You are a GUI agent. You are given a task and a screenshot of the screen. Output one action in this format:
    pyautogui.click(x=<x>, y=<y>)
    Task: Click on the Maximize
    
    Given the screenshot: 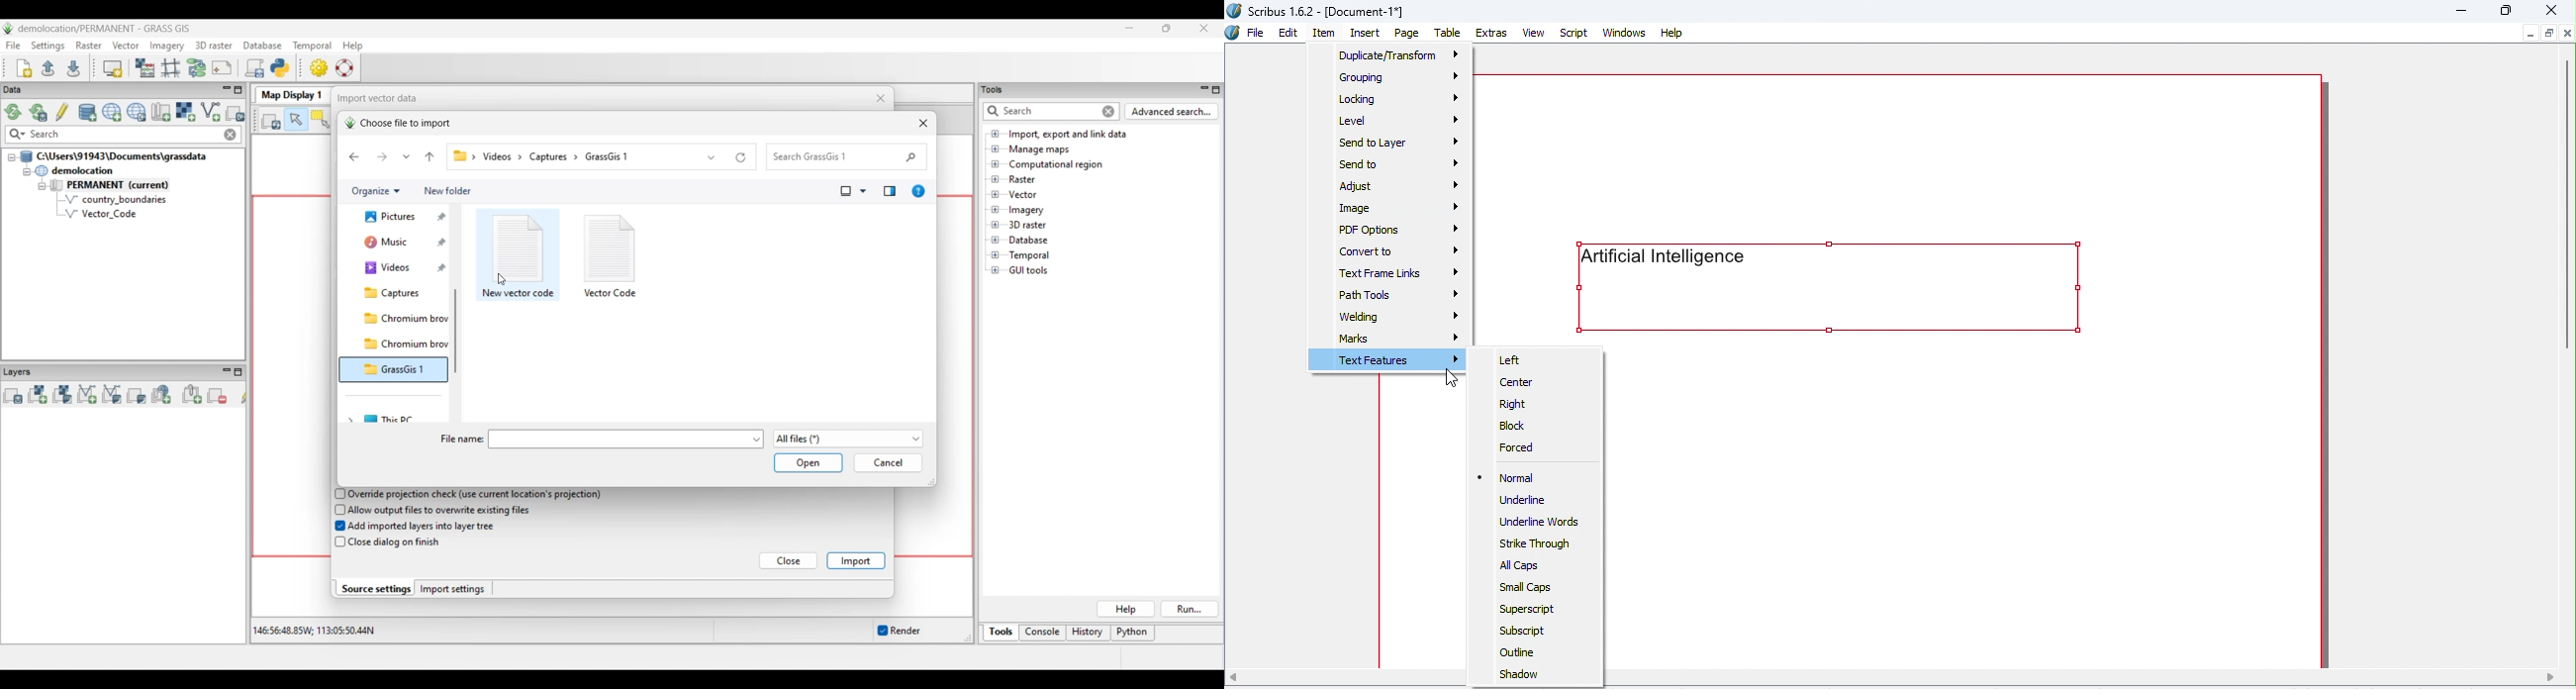 What is the action you would take?
    pyautogui.click(x=2508, y=11)
    